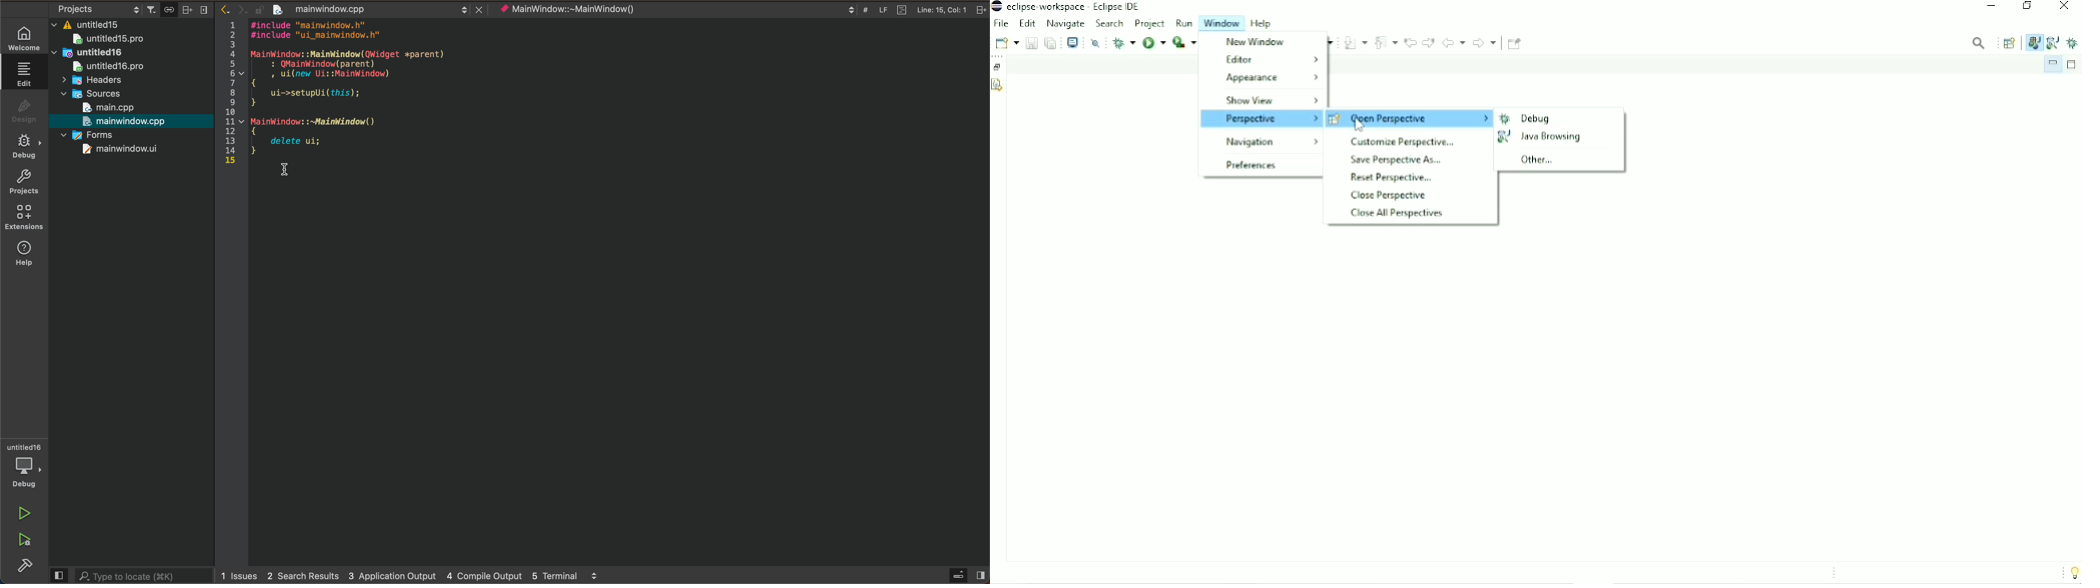 The height and width of the screenshot is (588, 2100). Describe the element at coordinates (279, 10) in the screenshot. I see `create new project` at that location.